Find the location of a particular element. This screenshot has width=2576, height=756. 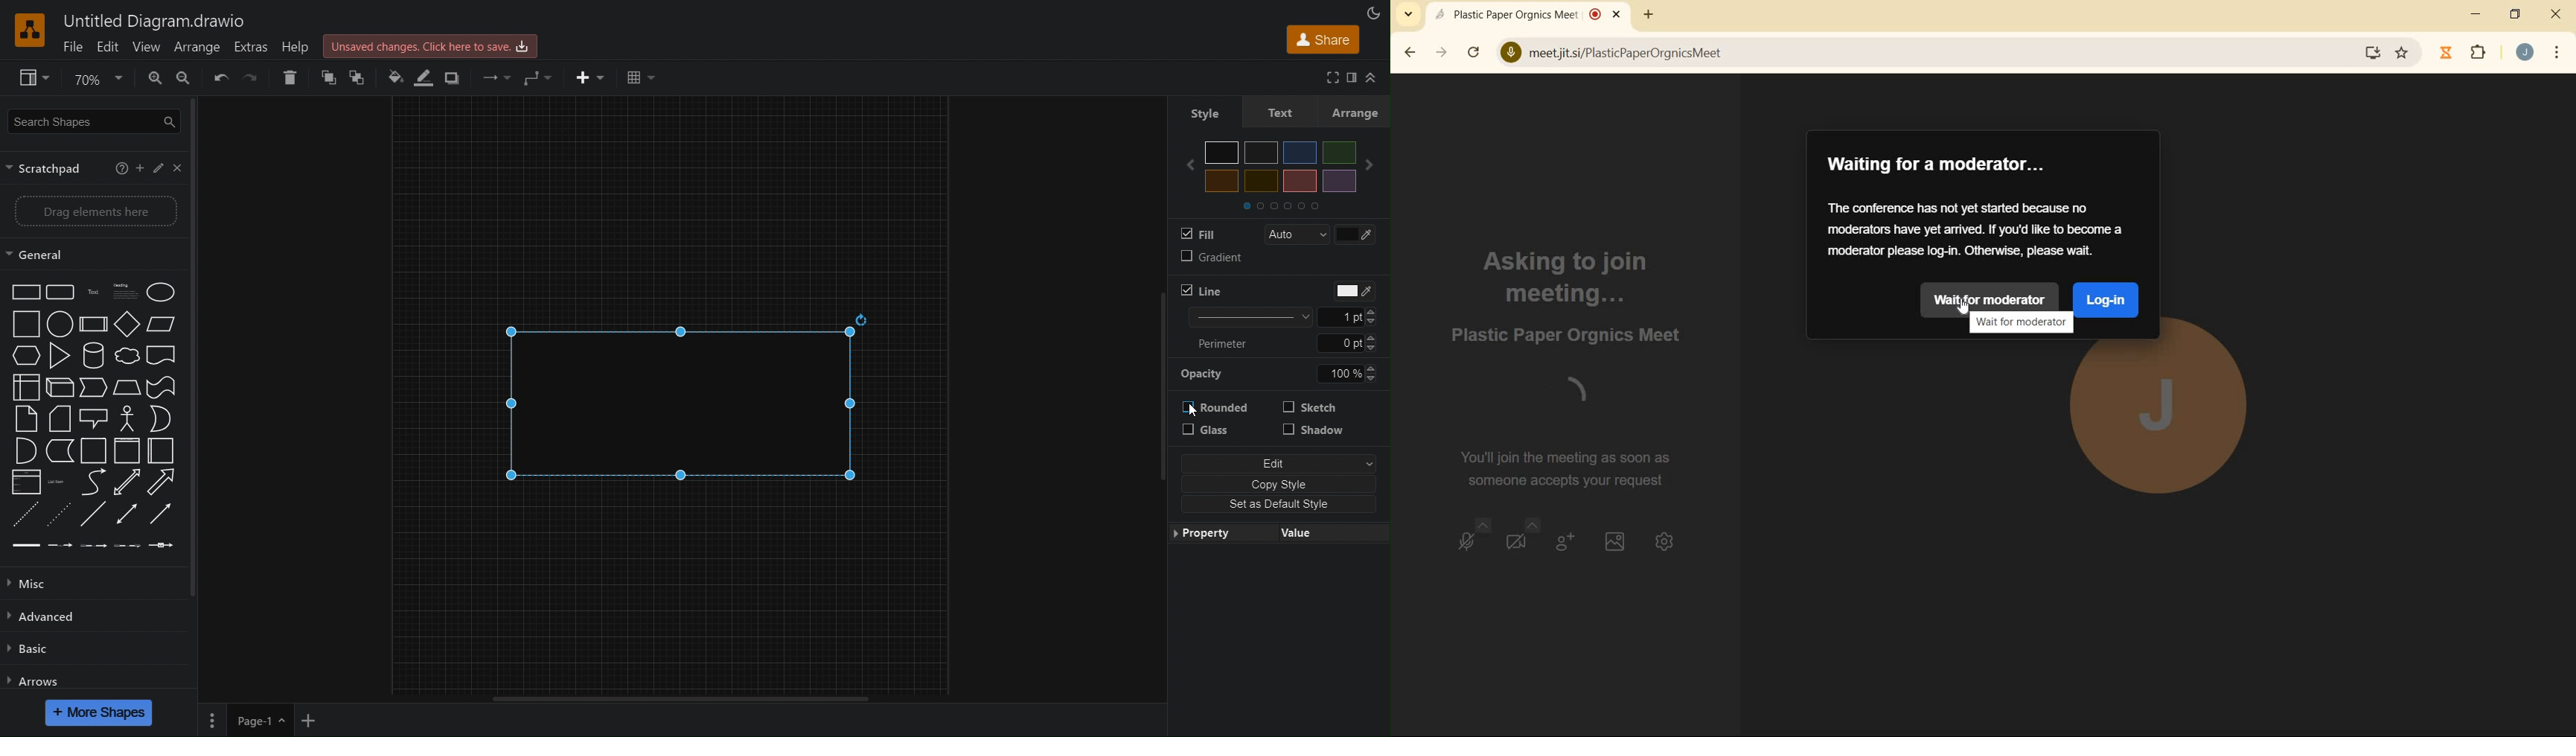

Jibble is located at coordinates (2446, 54).